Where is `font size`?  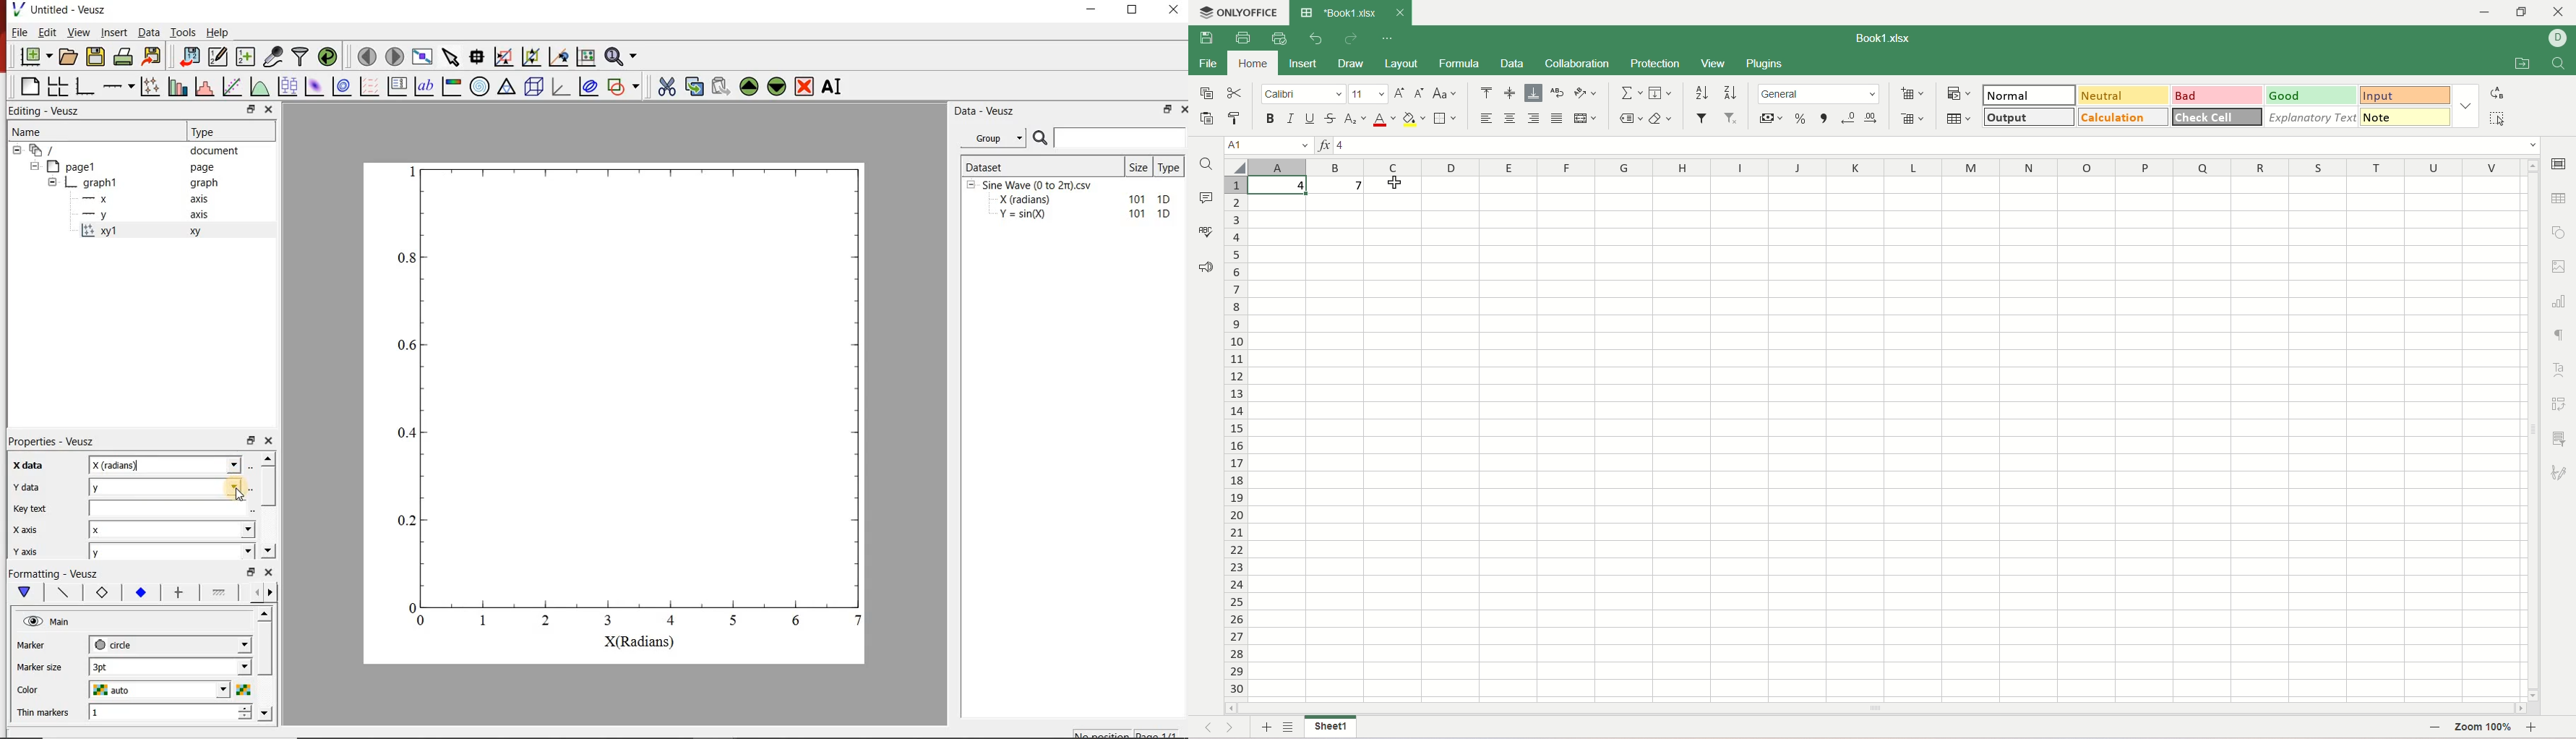 font size is located at coordinates (1368, 93).